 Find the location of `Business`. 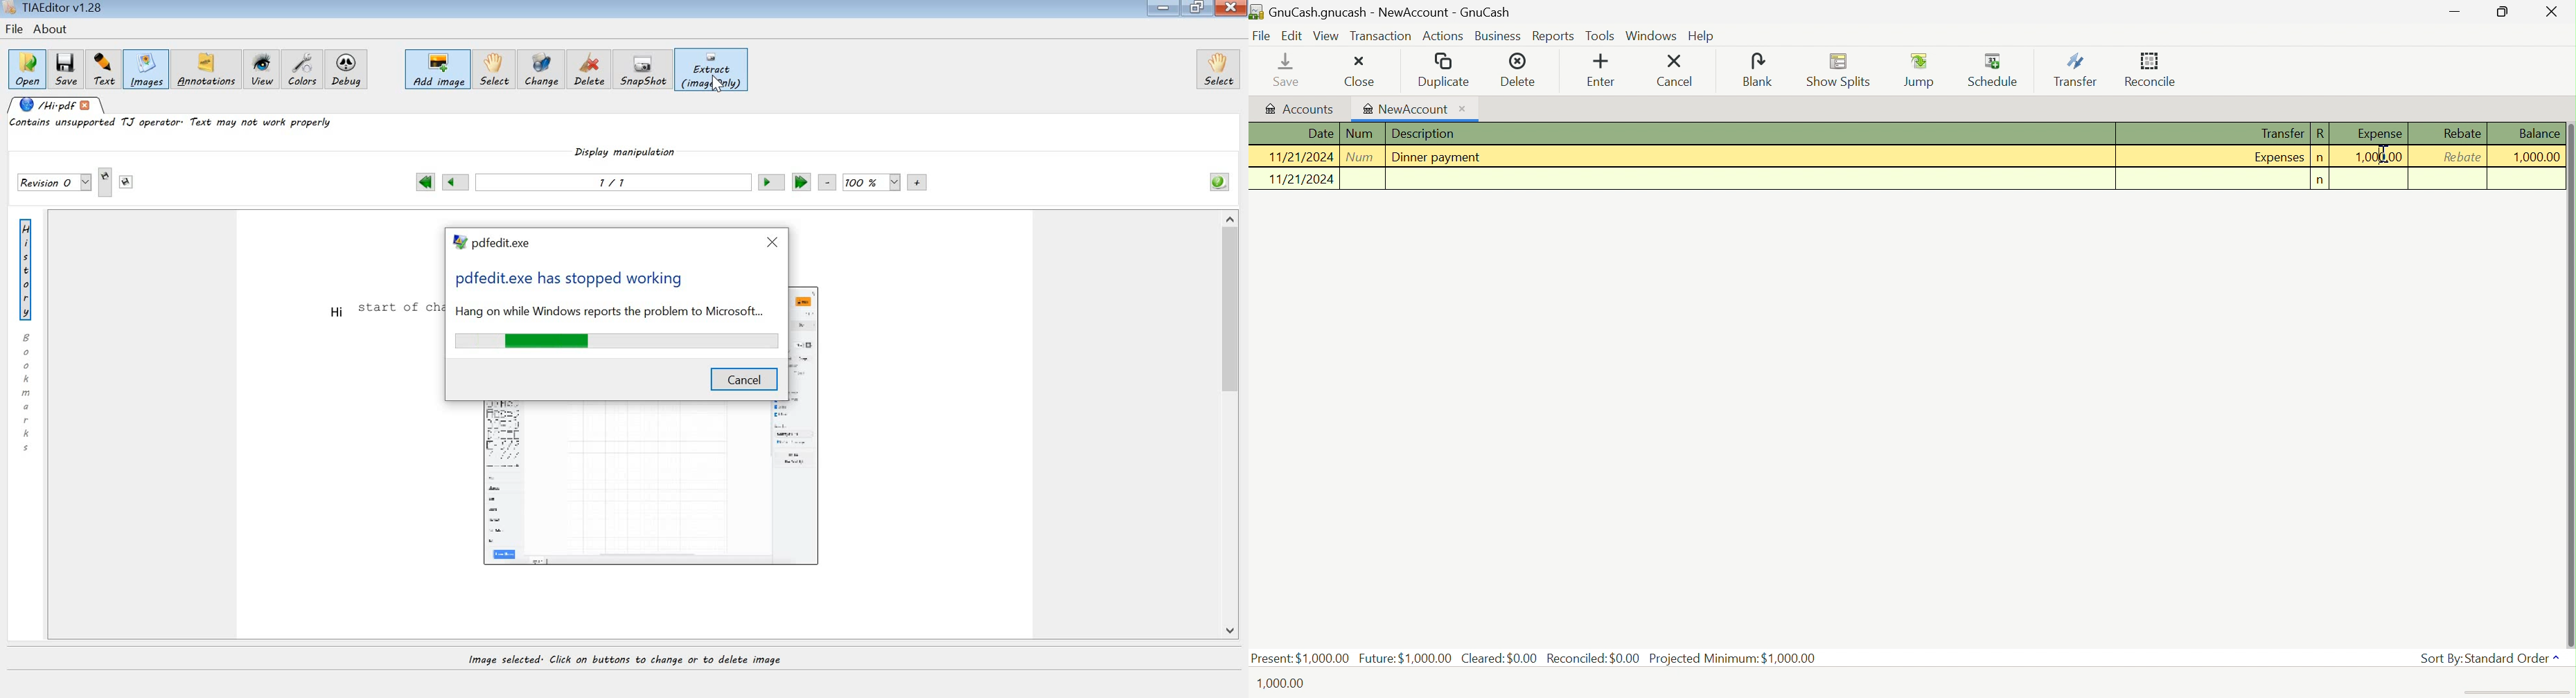

Business is located at coordinates (1499, 37).